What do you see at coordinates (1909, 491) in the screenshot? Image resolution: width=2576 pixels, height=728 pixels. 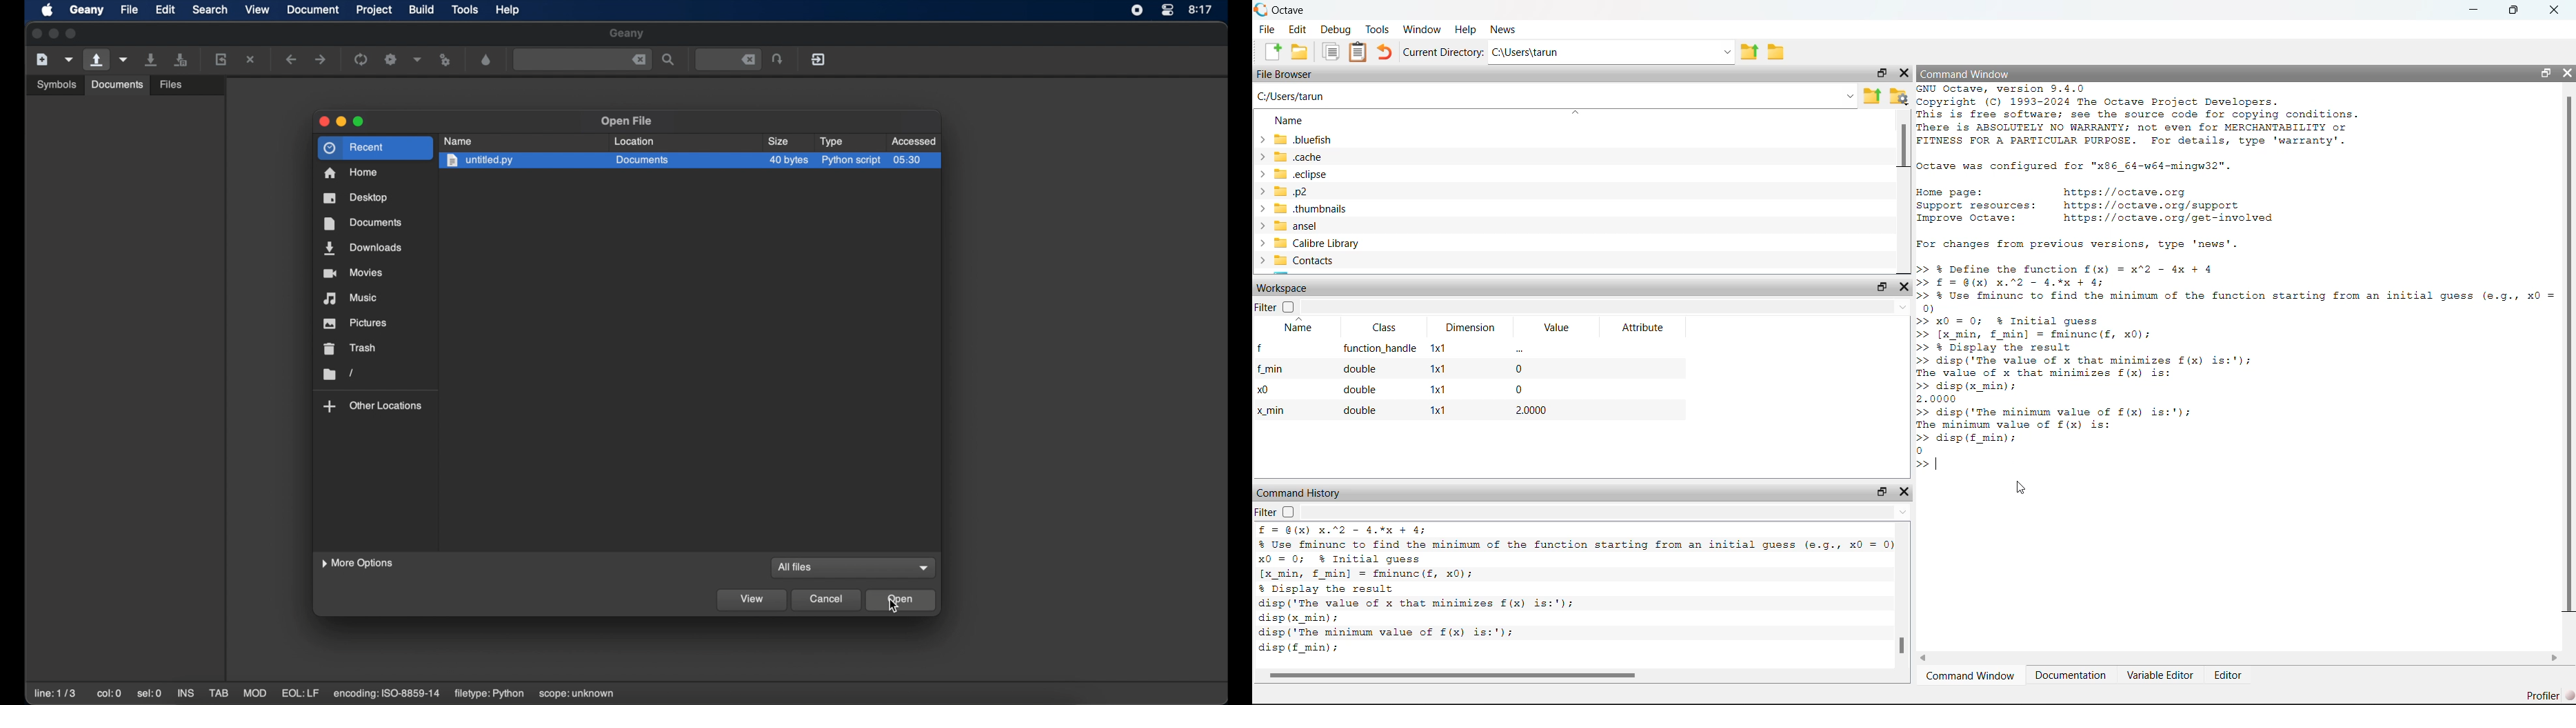 I see `Close` at bounding box center [1909, 491].